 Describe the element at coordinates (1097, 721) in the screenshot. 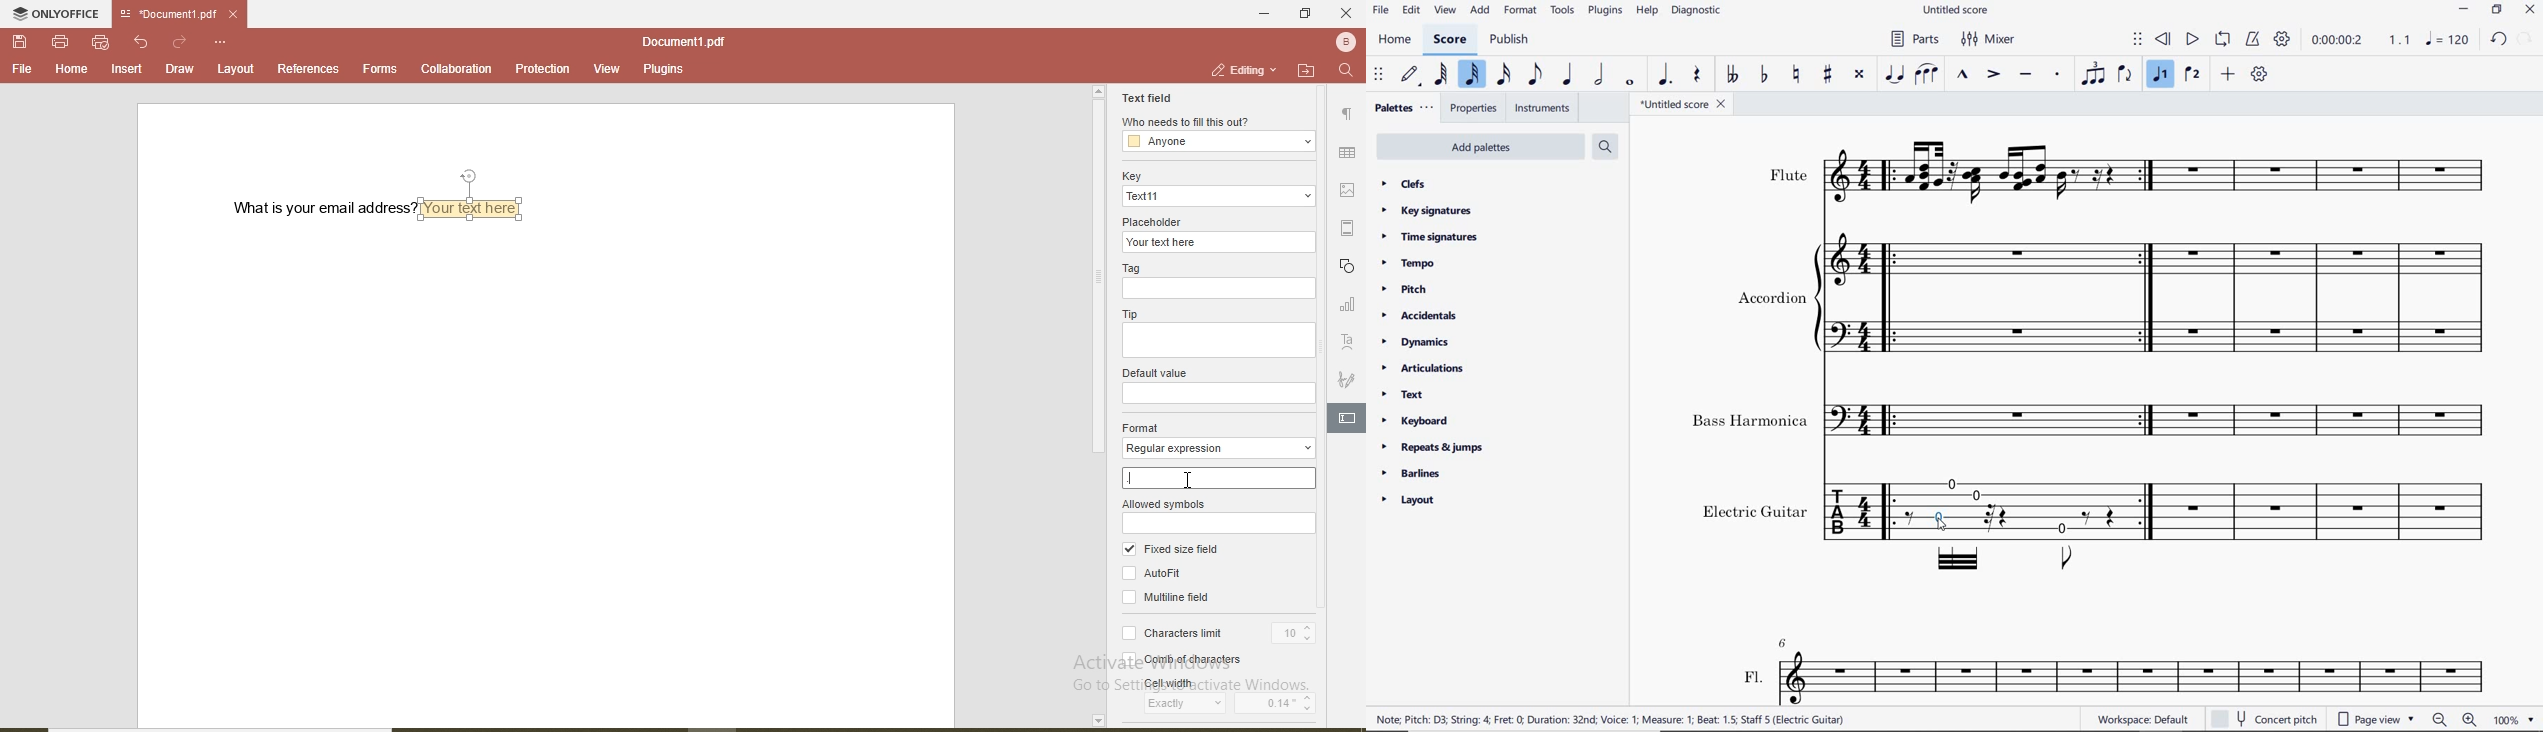

I see `page down` at that location.